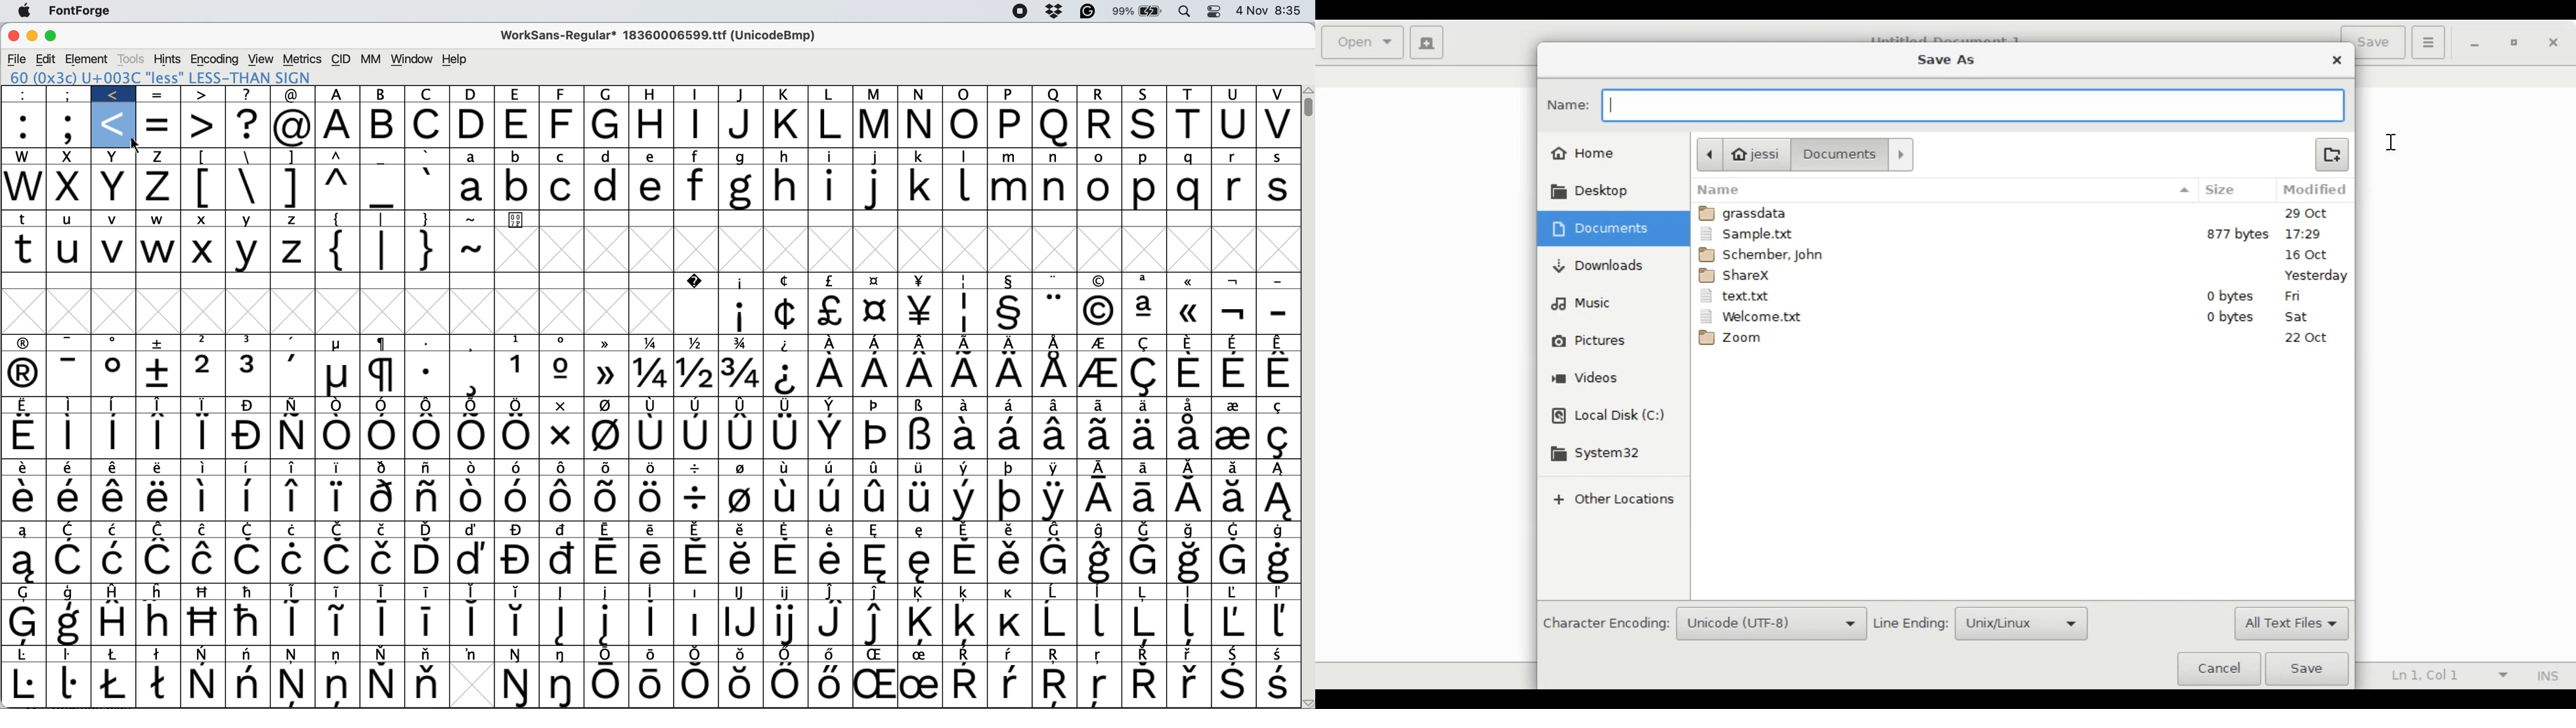 This screenshot has width=2576, height=728. Describe the element at coordinates (1102, 531) in the screenshot. I see `Symbol` at that location.